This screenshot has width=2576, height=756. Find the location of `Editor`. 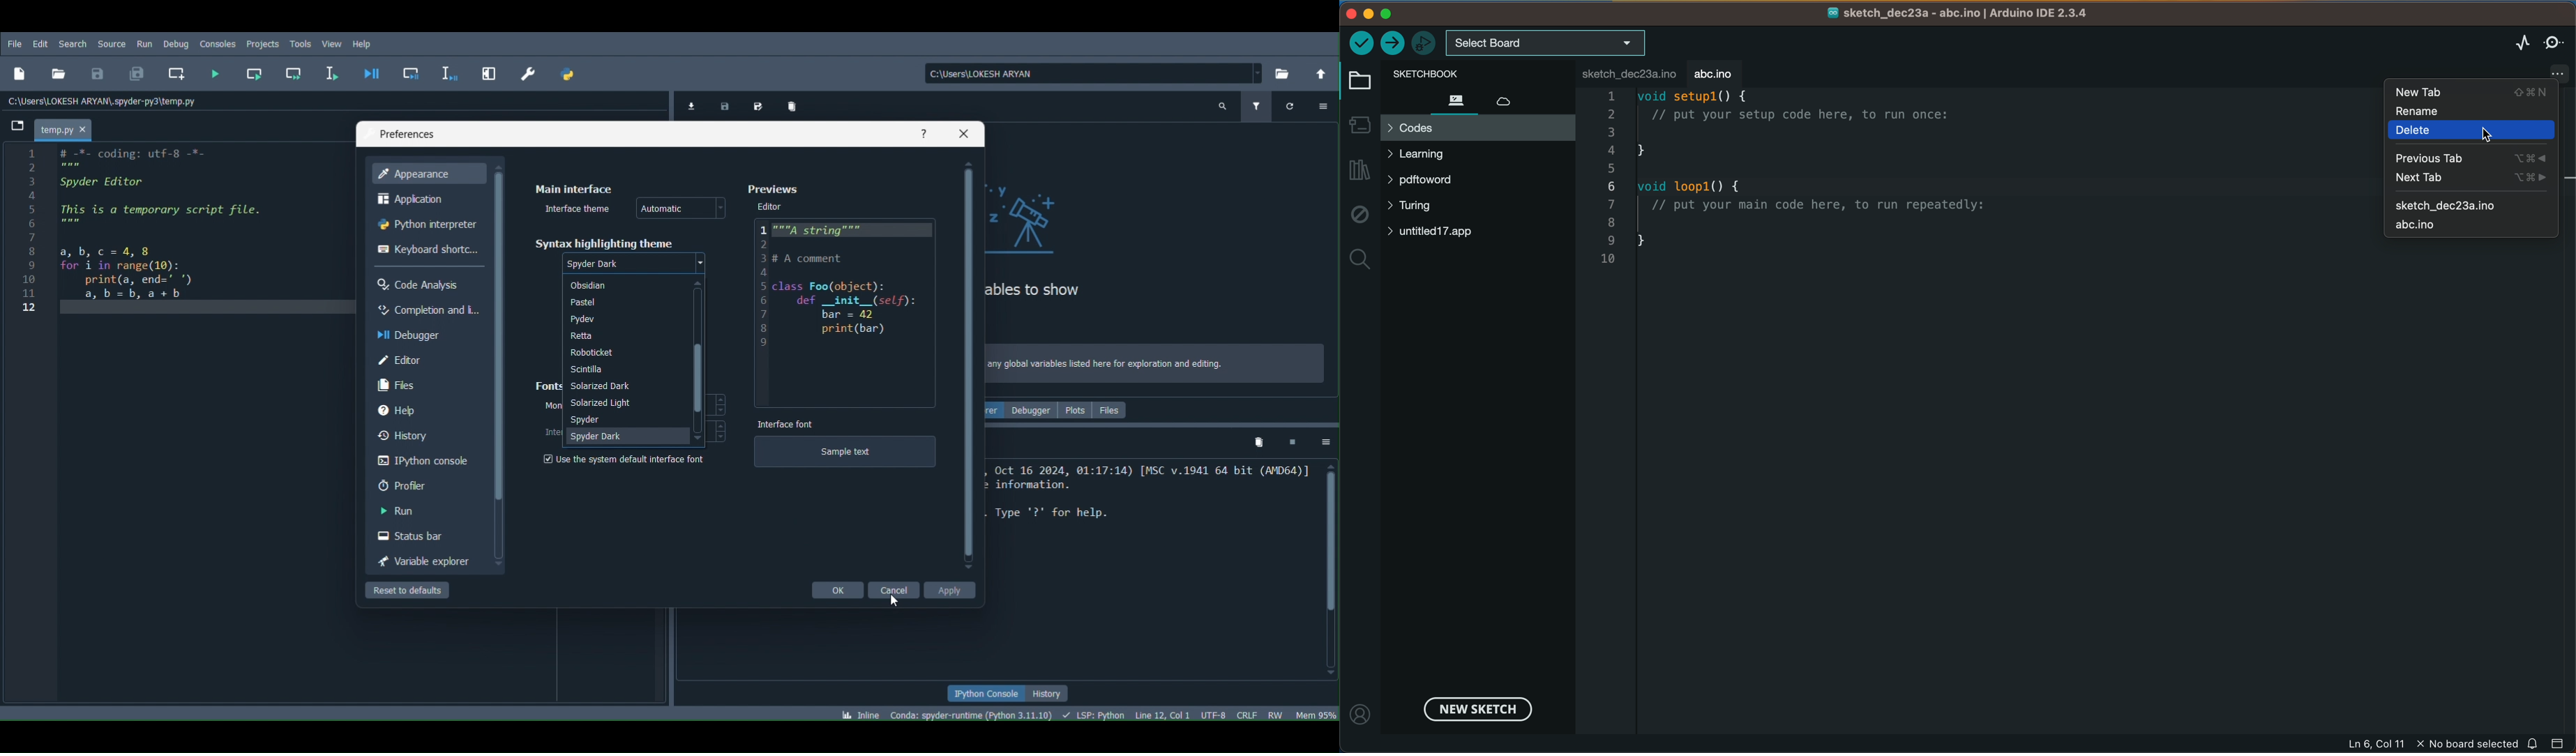

Editor is located at coordinates (771, 206).